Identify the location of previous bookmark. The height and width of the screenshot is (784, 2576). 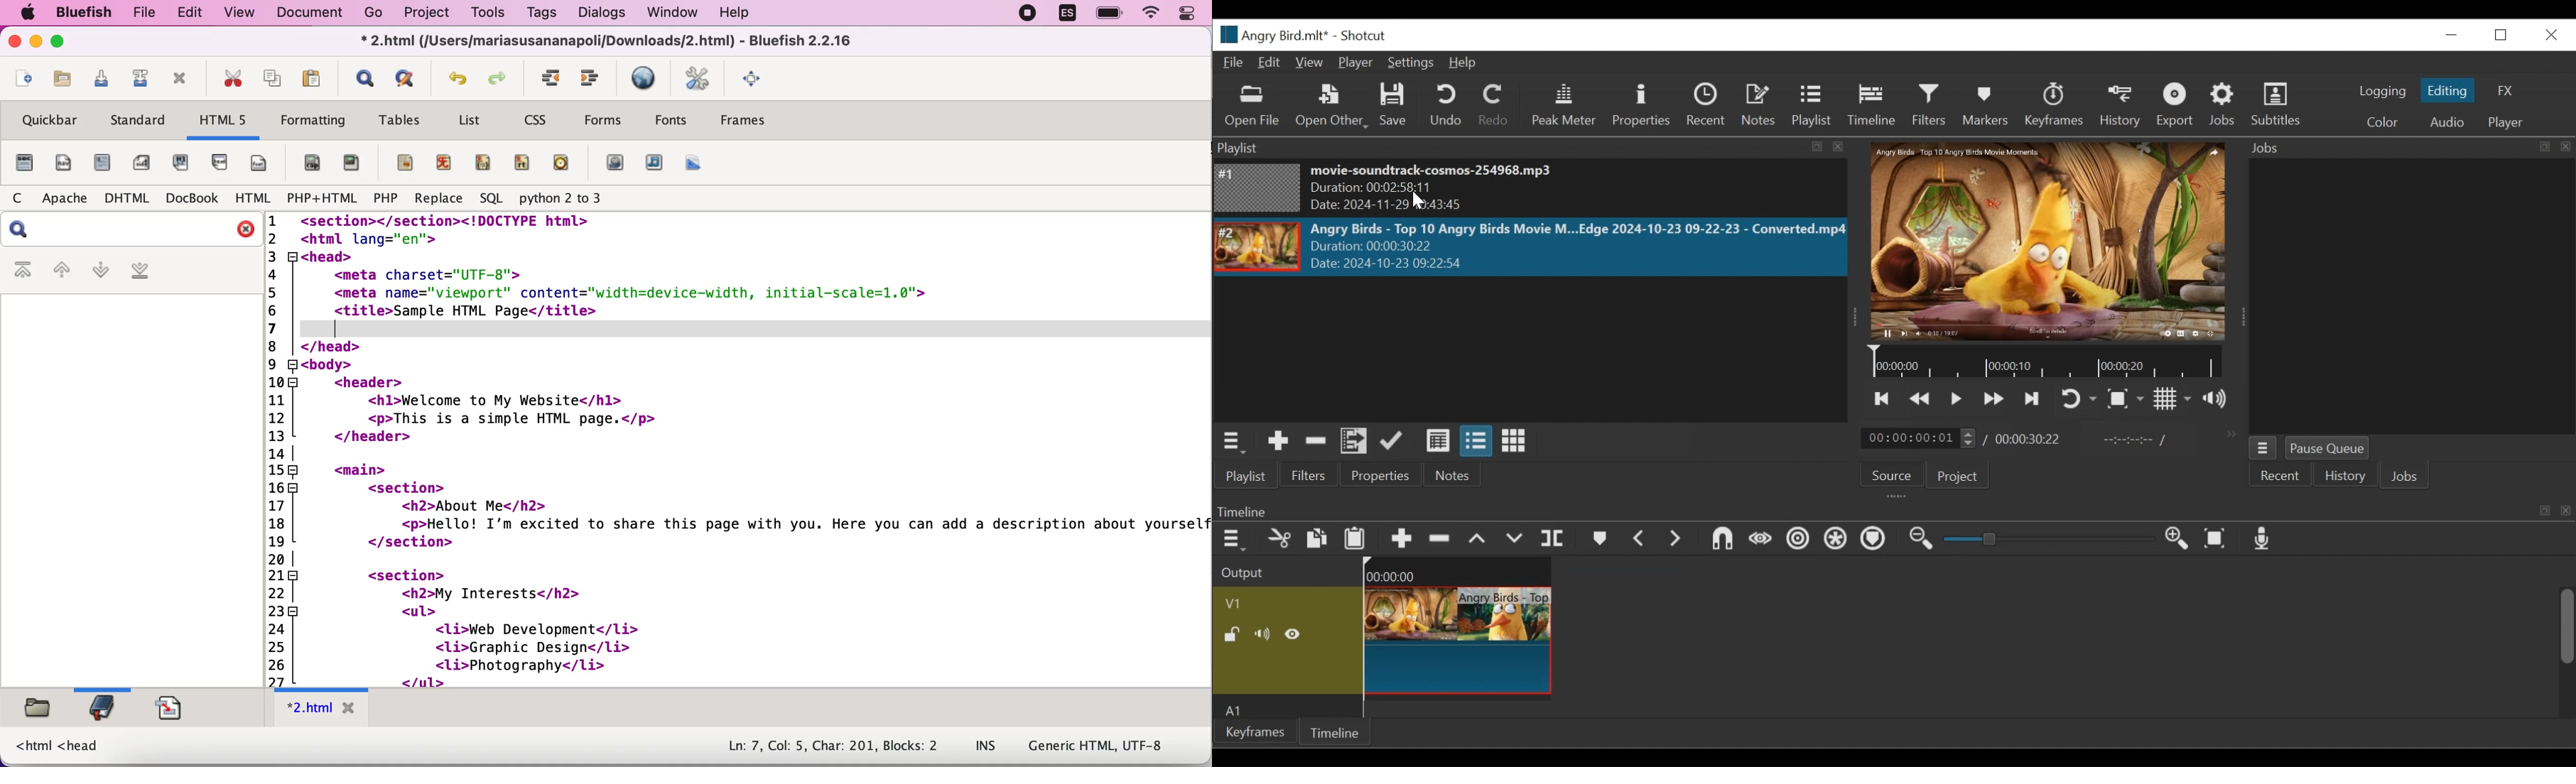
(61, 271).